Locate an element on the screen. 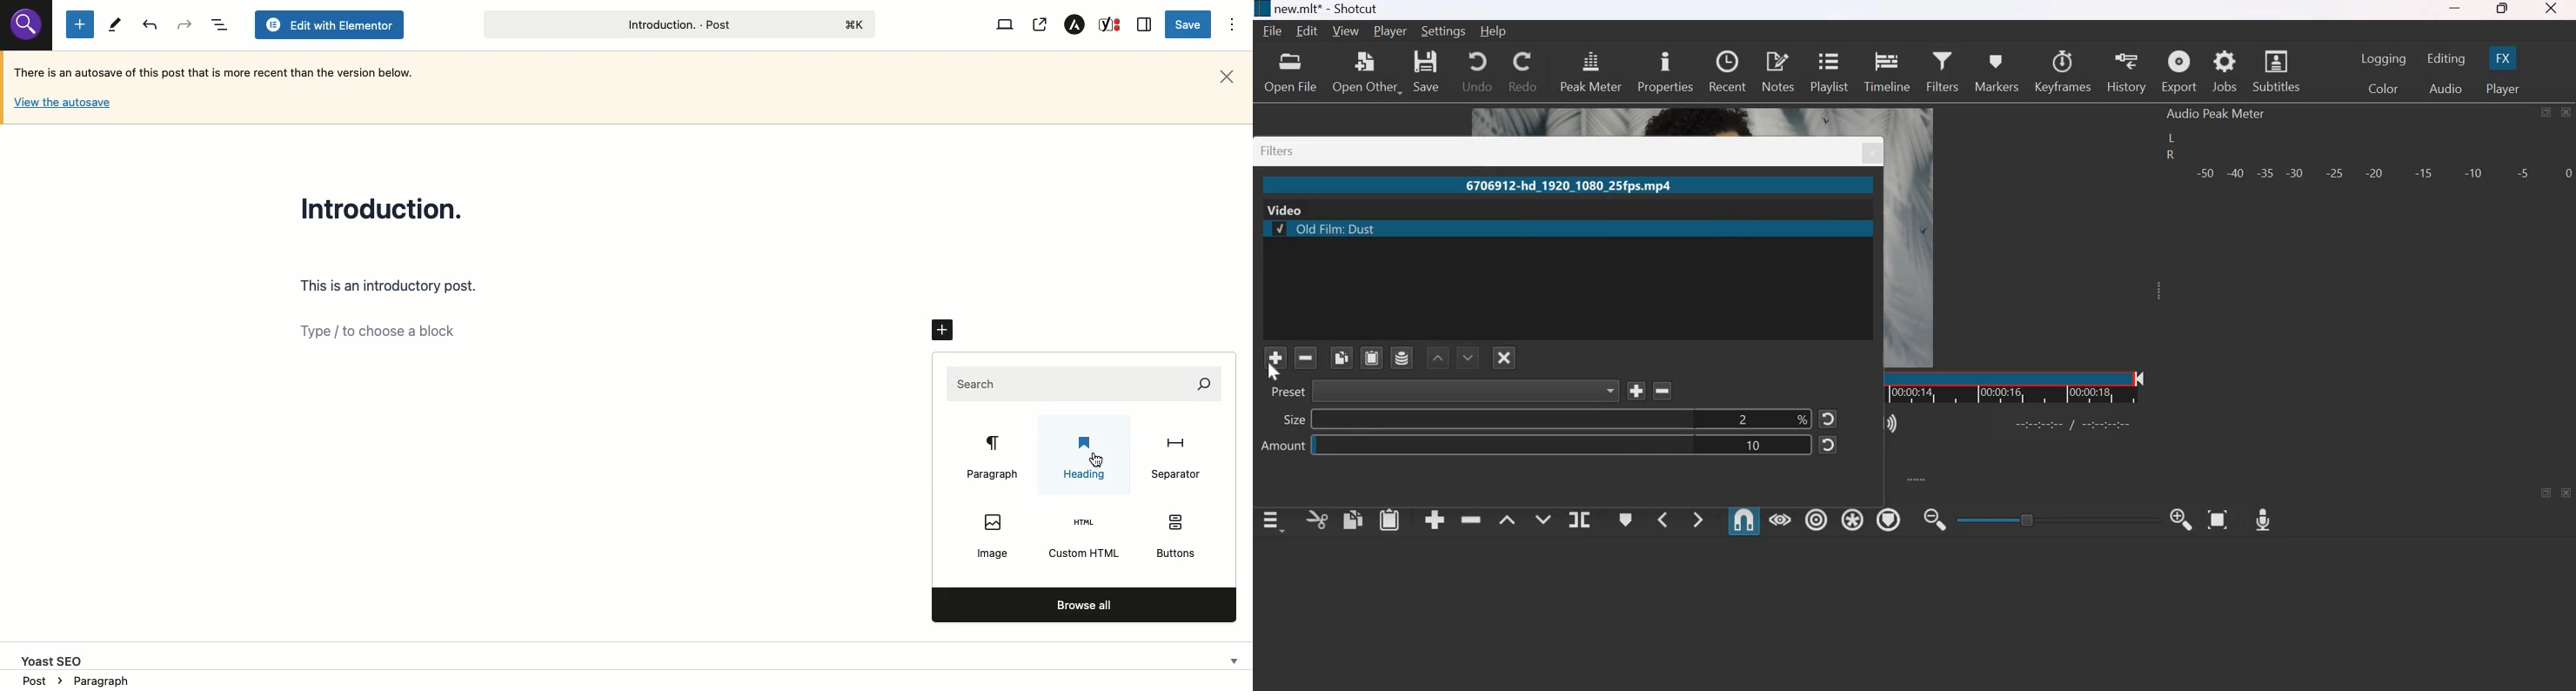 The height and width of the screenshot is (700, 2576). 2 is located at coordinates (1745, 419).